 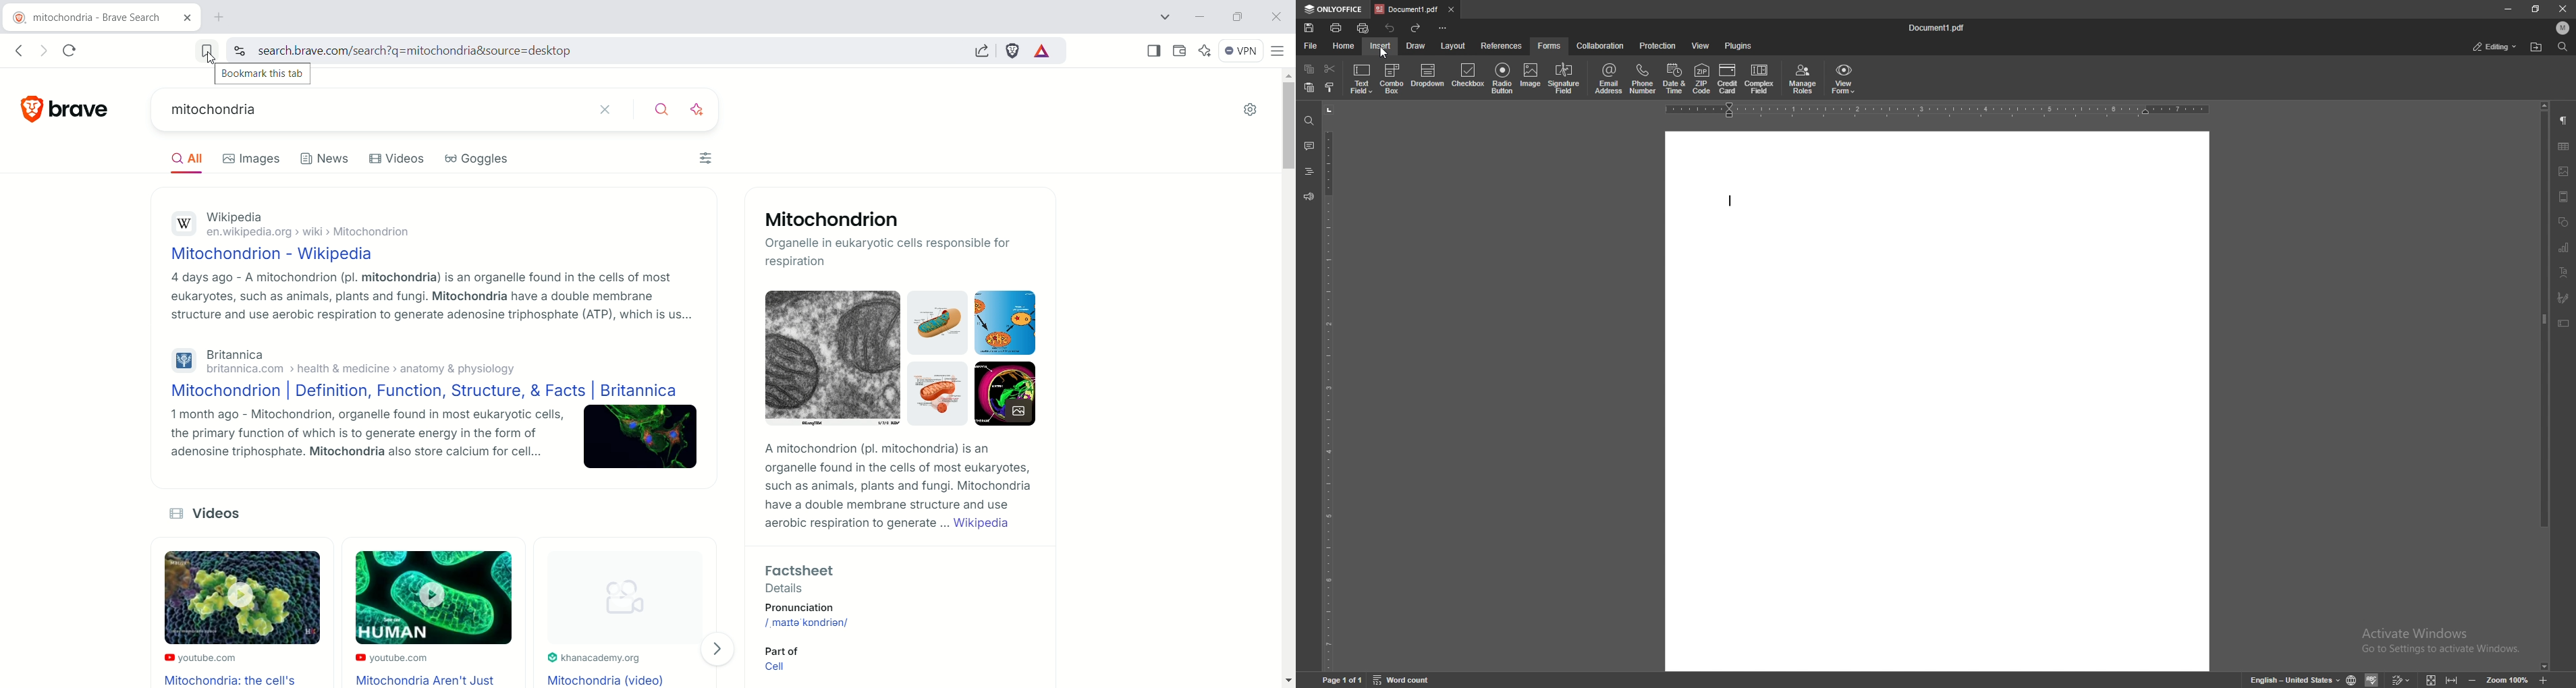 What do you see at coordinates (1309, 28) in the screenshot?
I see `save` at bounding box center [1309, 28].